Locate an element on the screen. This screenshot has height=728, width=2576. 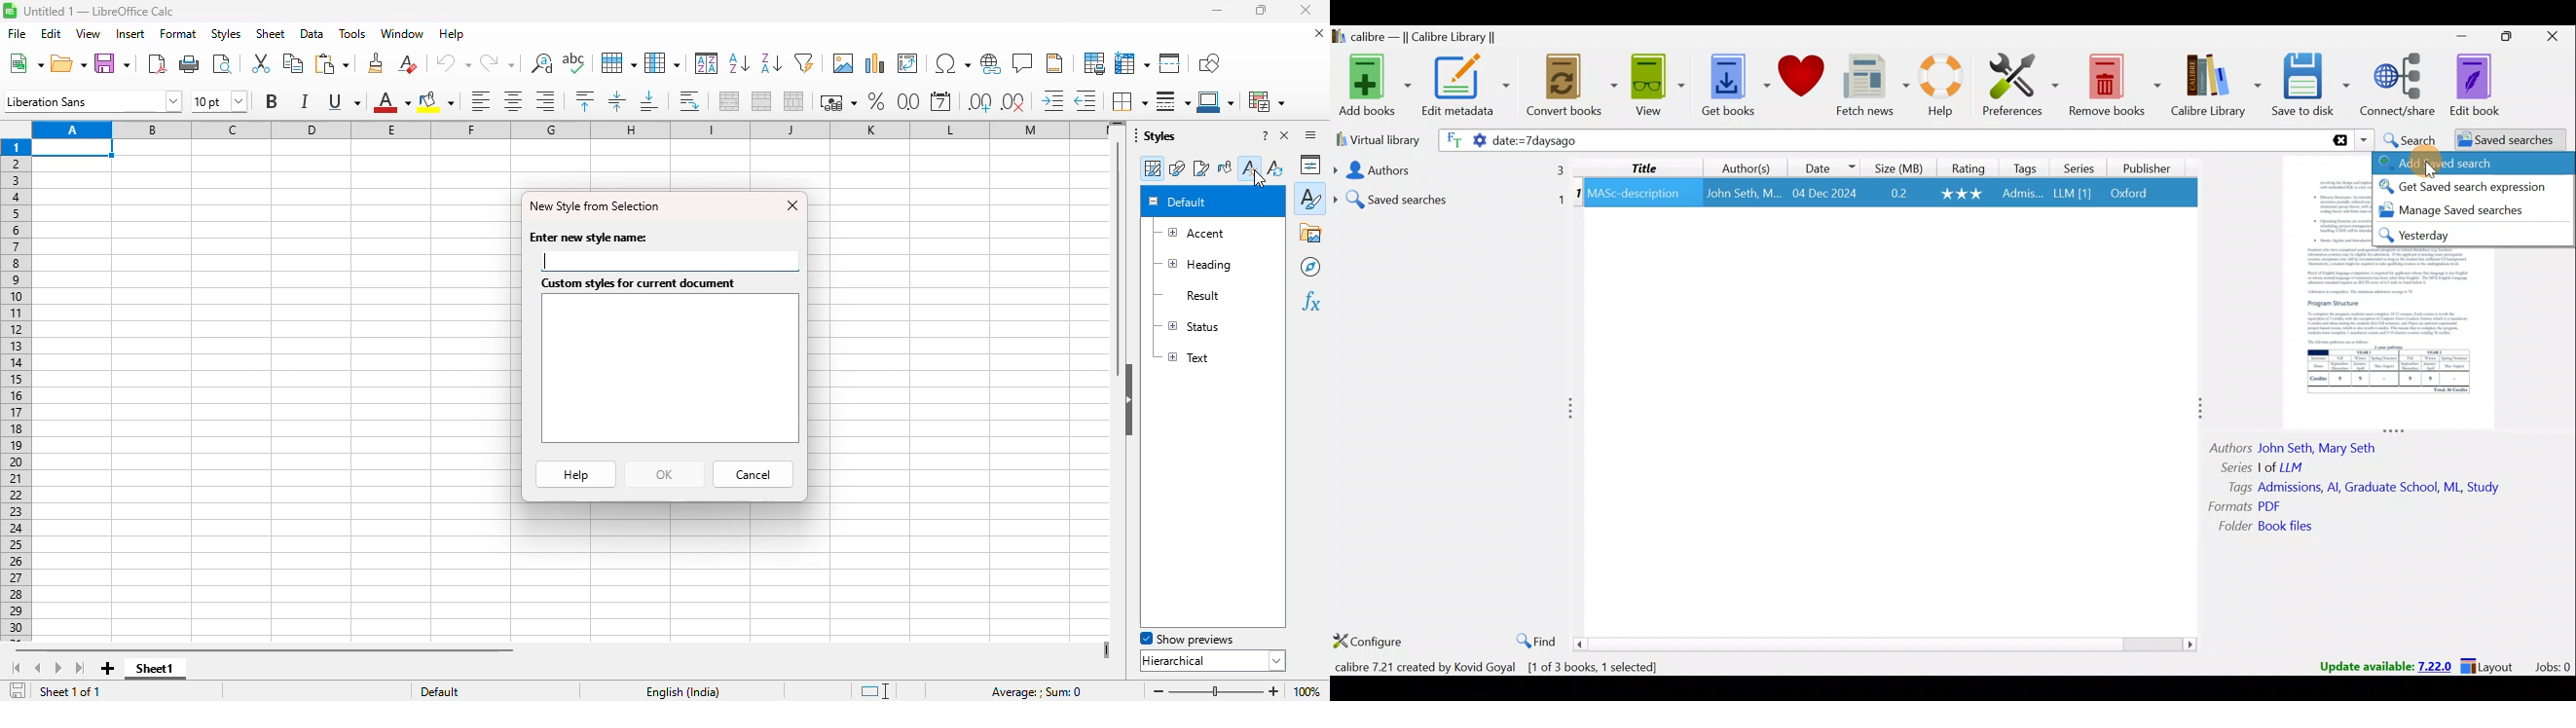
undo is located at coordinates (453, 63).